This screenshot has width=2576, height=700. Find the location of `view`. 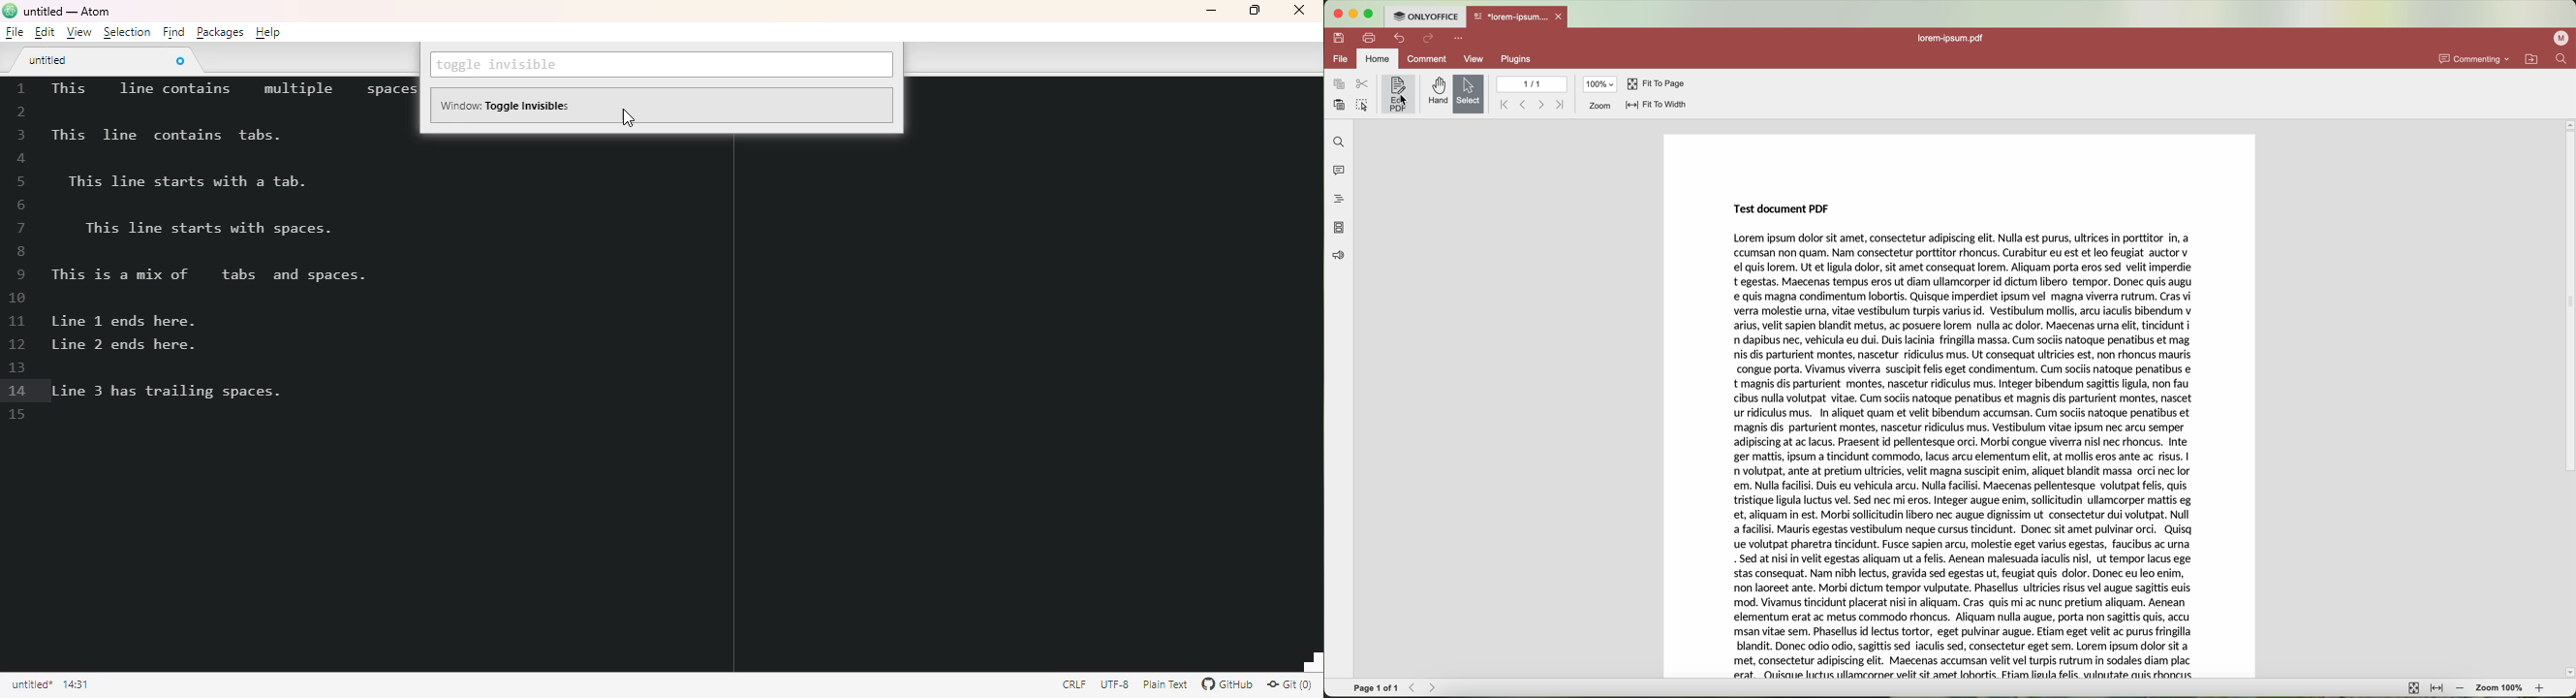

view is located at coordinates (78, 33).